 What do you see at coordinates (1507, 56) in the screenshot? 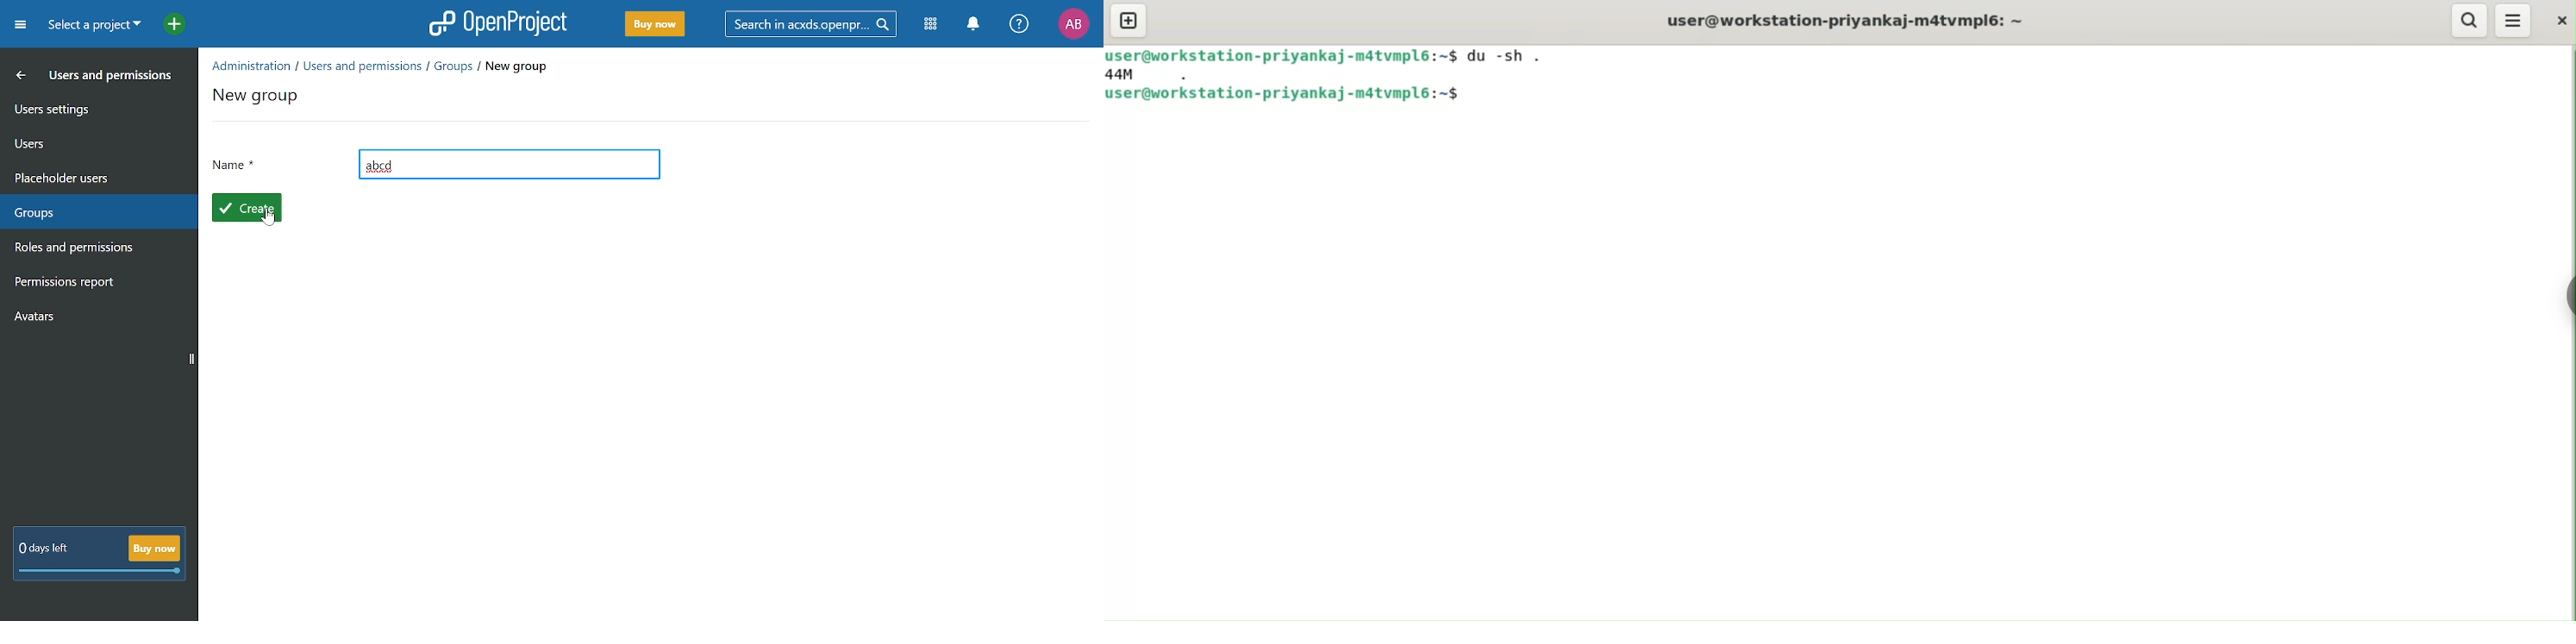
I see `du -sh .` at bounding box center [1507, 56].